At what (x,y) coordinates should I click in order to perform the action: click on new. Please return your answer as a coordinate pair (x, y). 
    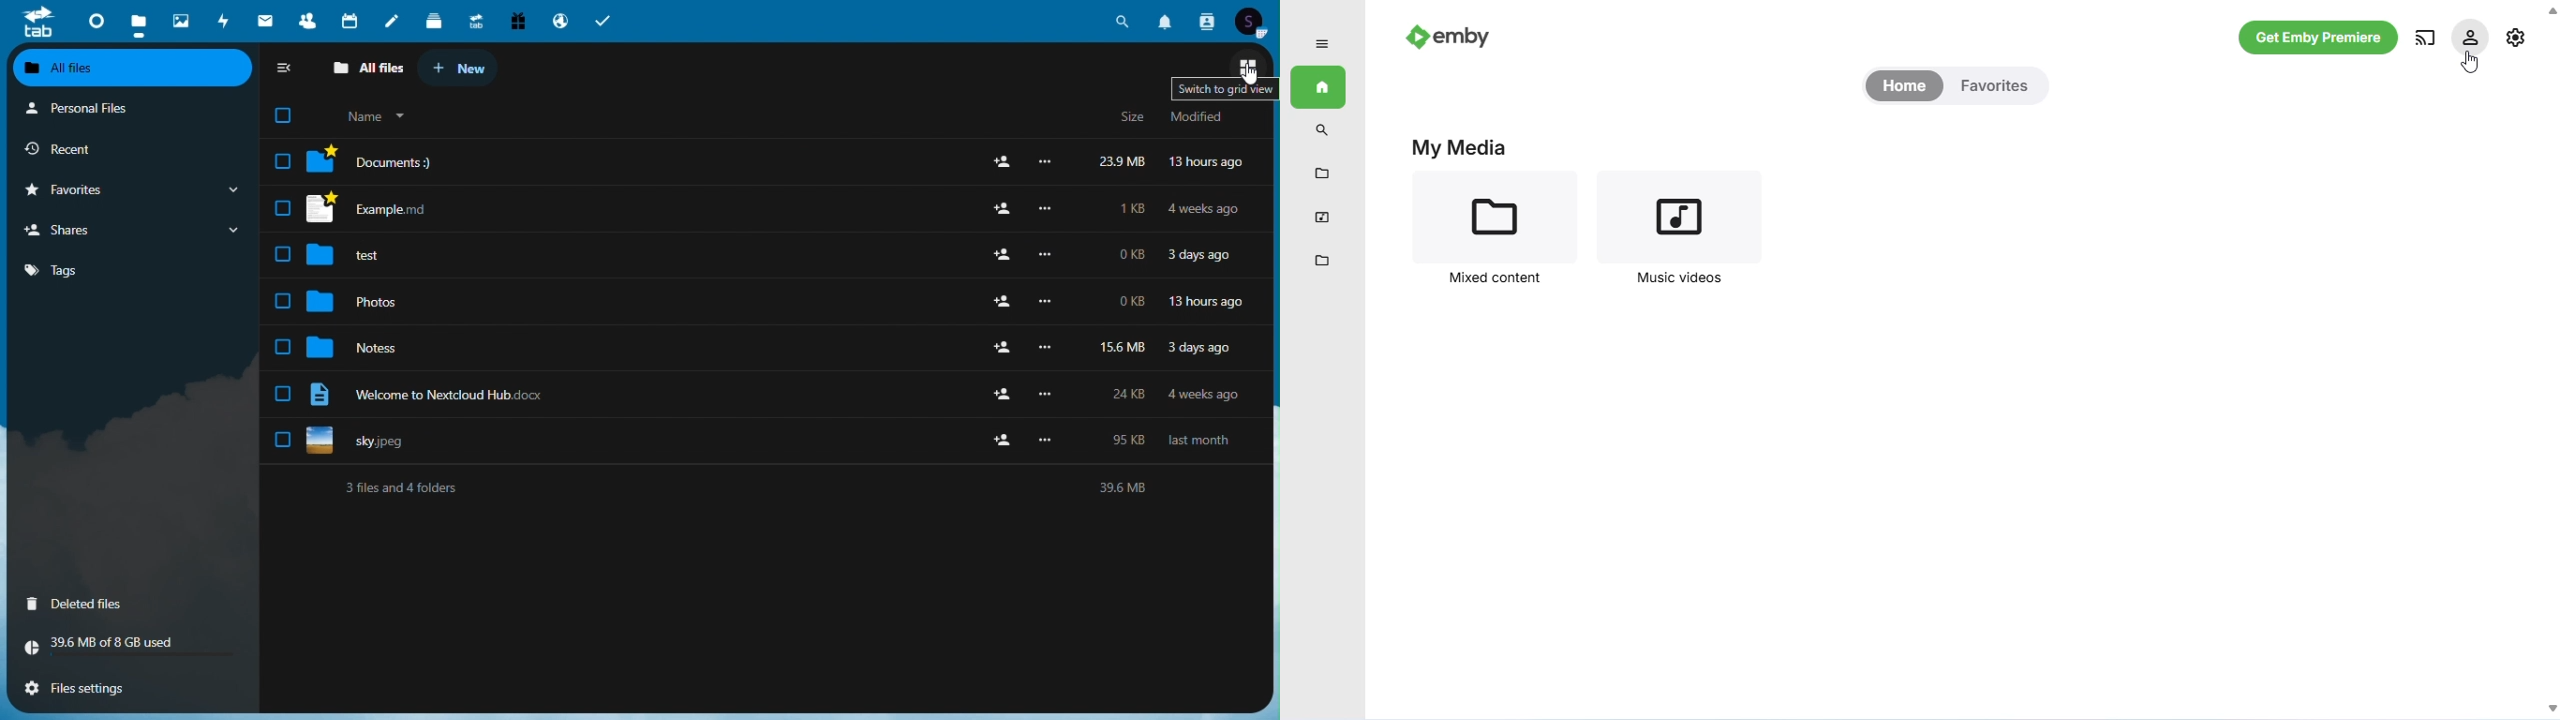
    Looking at the image, I should click on (457, 67).